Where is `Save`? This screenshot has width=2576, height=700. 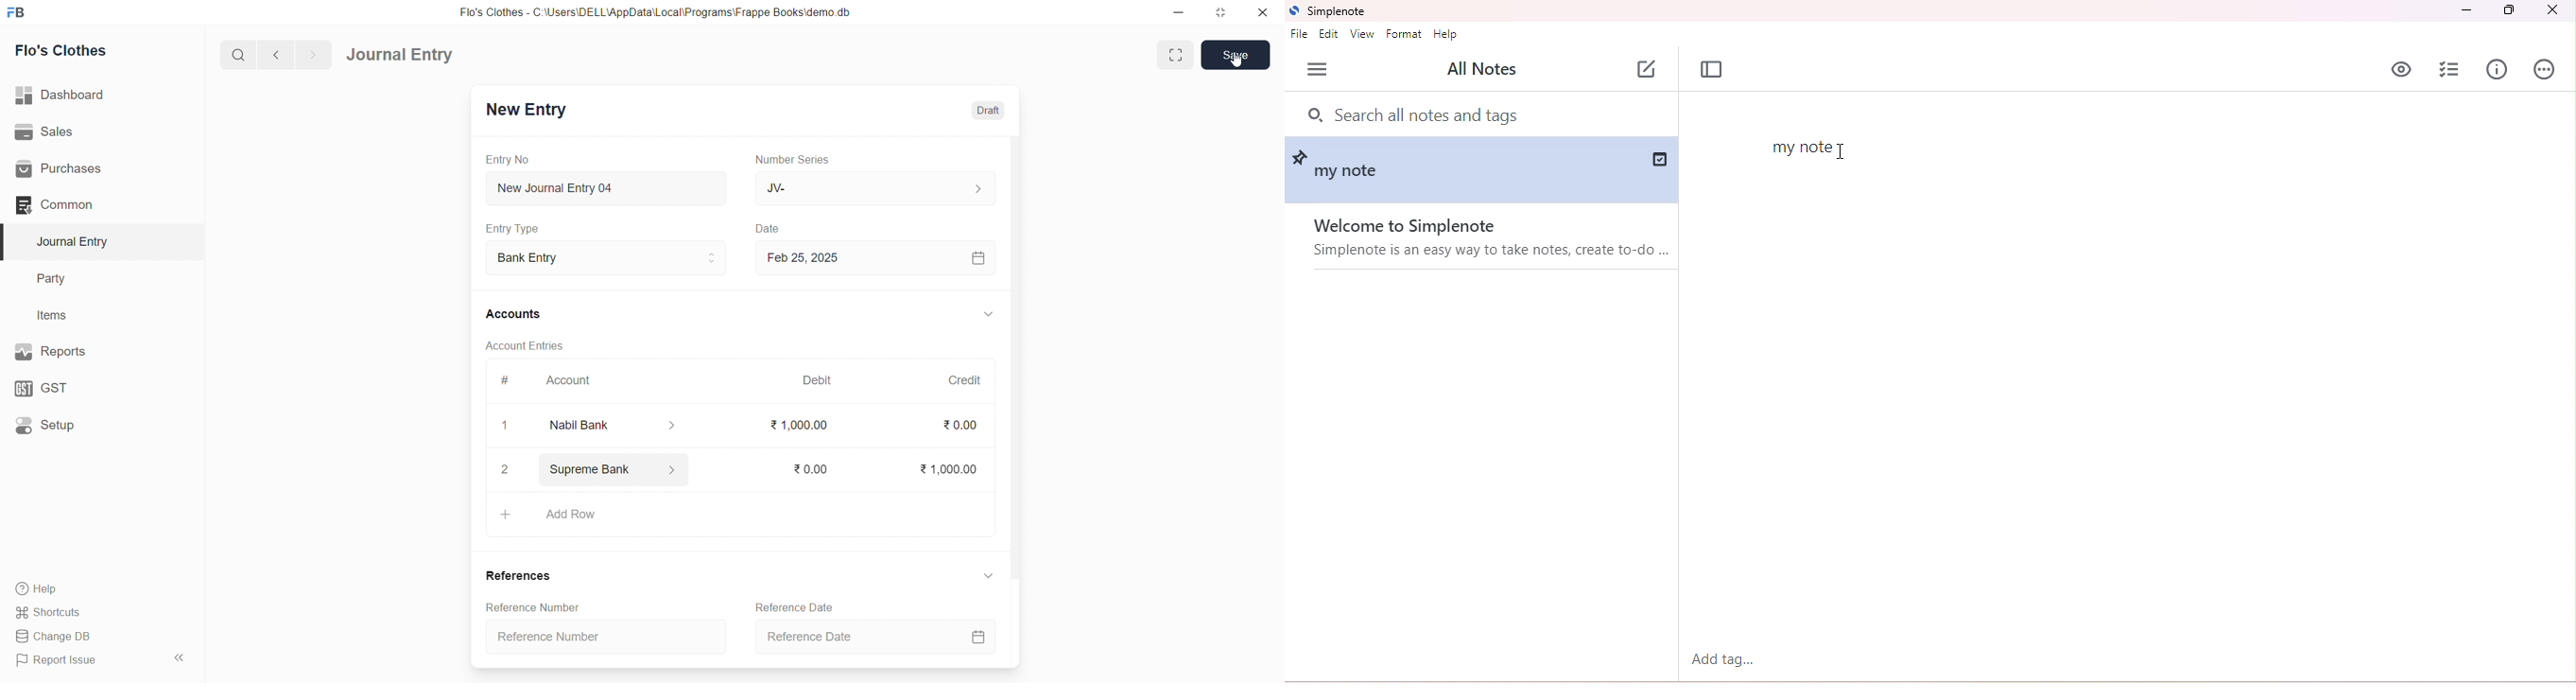 Save is located at coordinates (1237, 54).